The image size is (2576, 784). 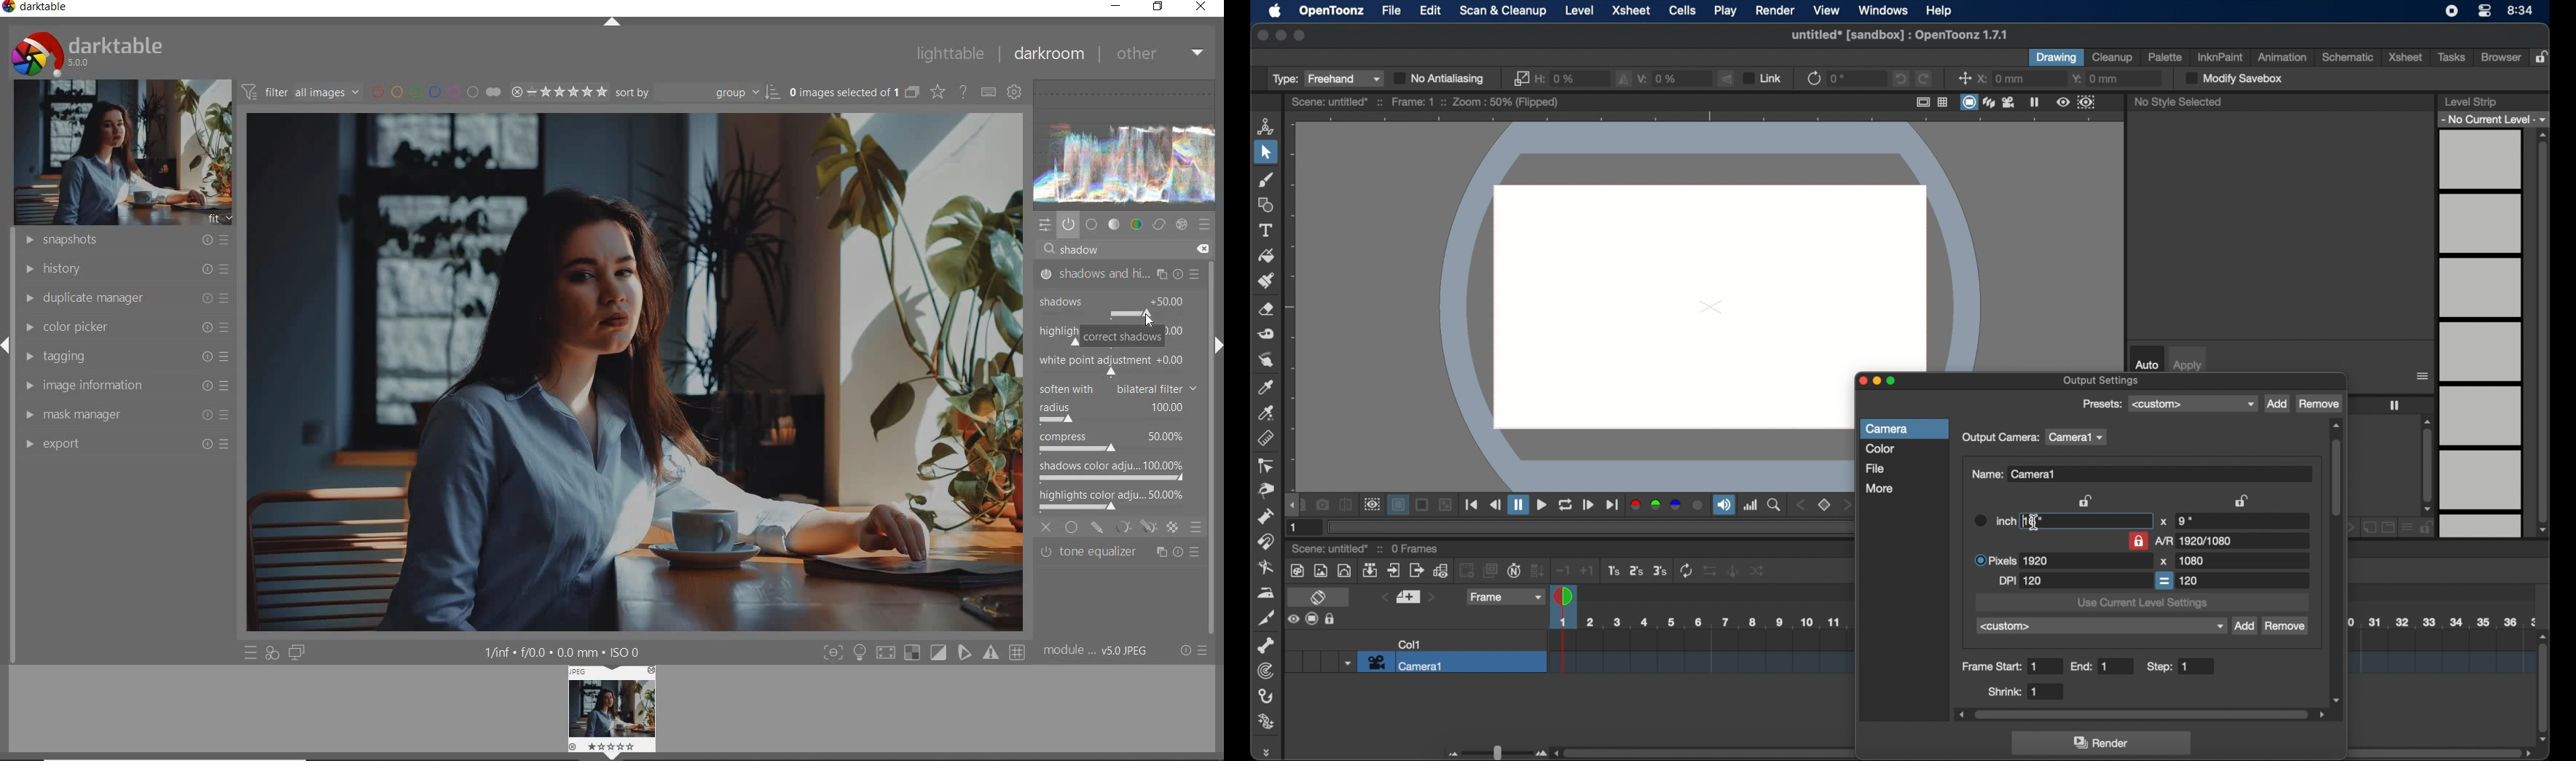 I want to click on playhead, so click(x=1565, y=595).